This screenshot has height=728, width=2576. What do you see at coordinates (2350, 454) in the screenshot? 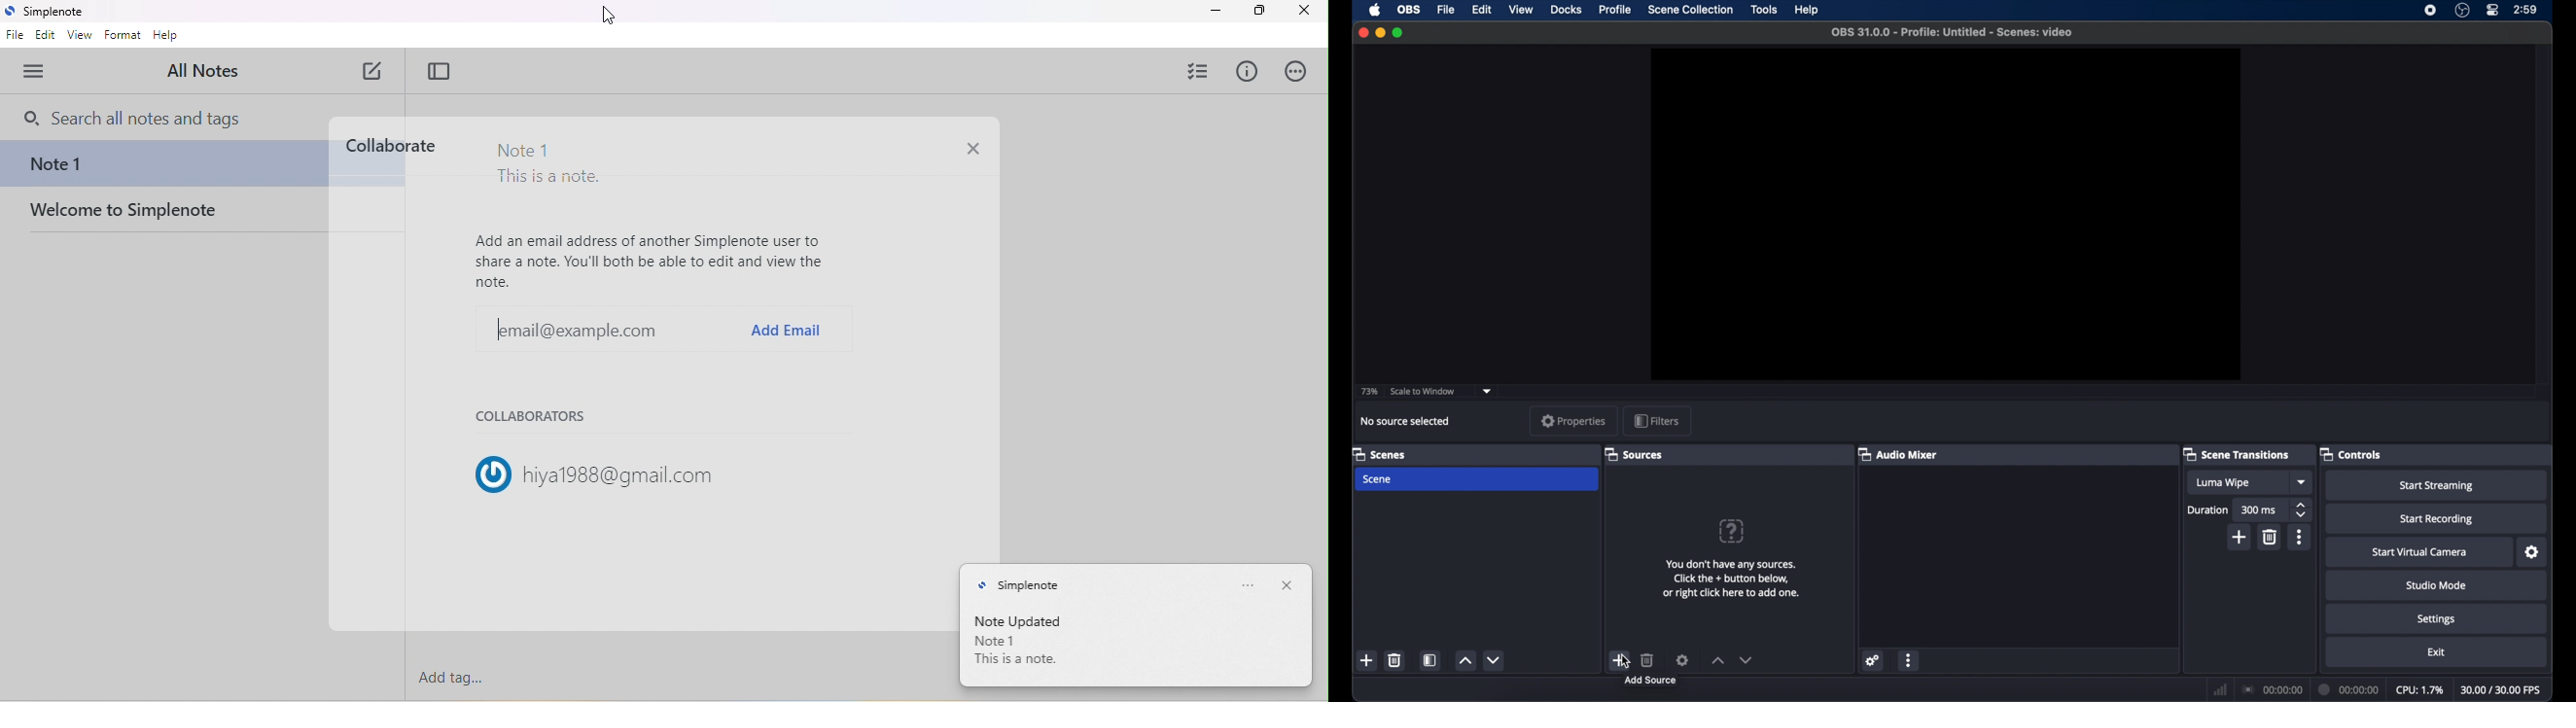
I see `controls` at bounding box center [2350, 454].